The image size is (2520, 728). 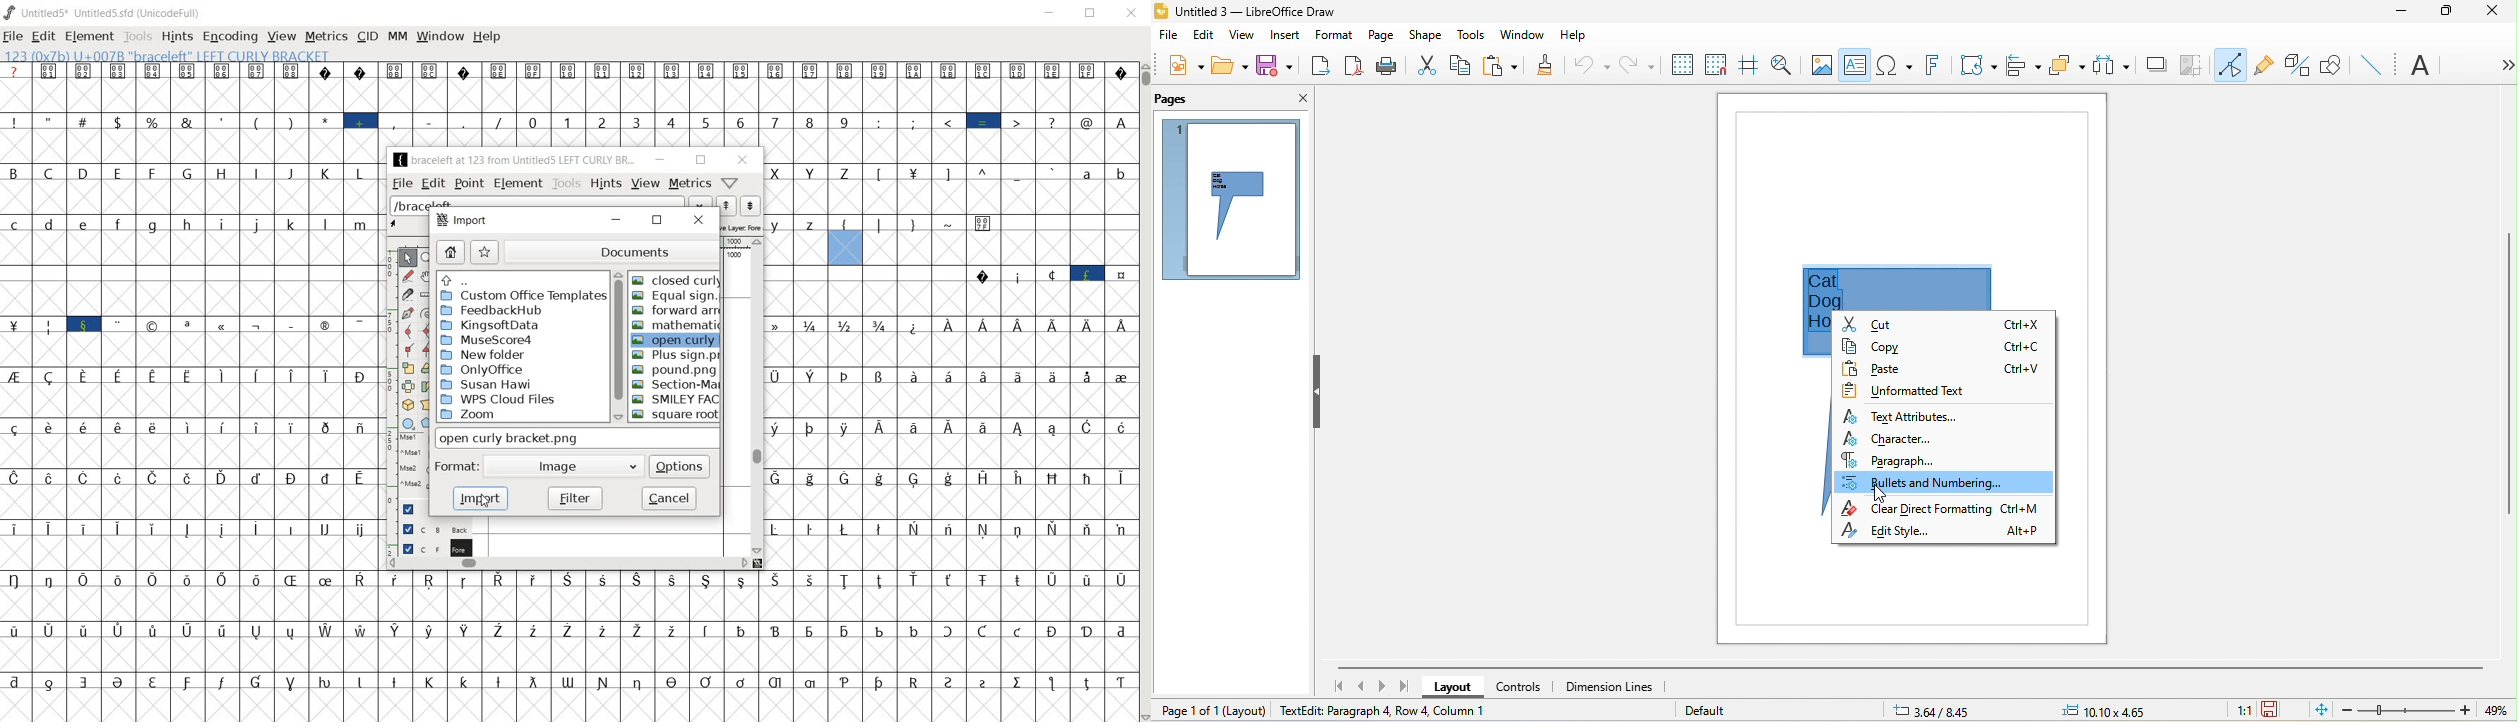 I want to click on view, so click(x=280, y=36).